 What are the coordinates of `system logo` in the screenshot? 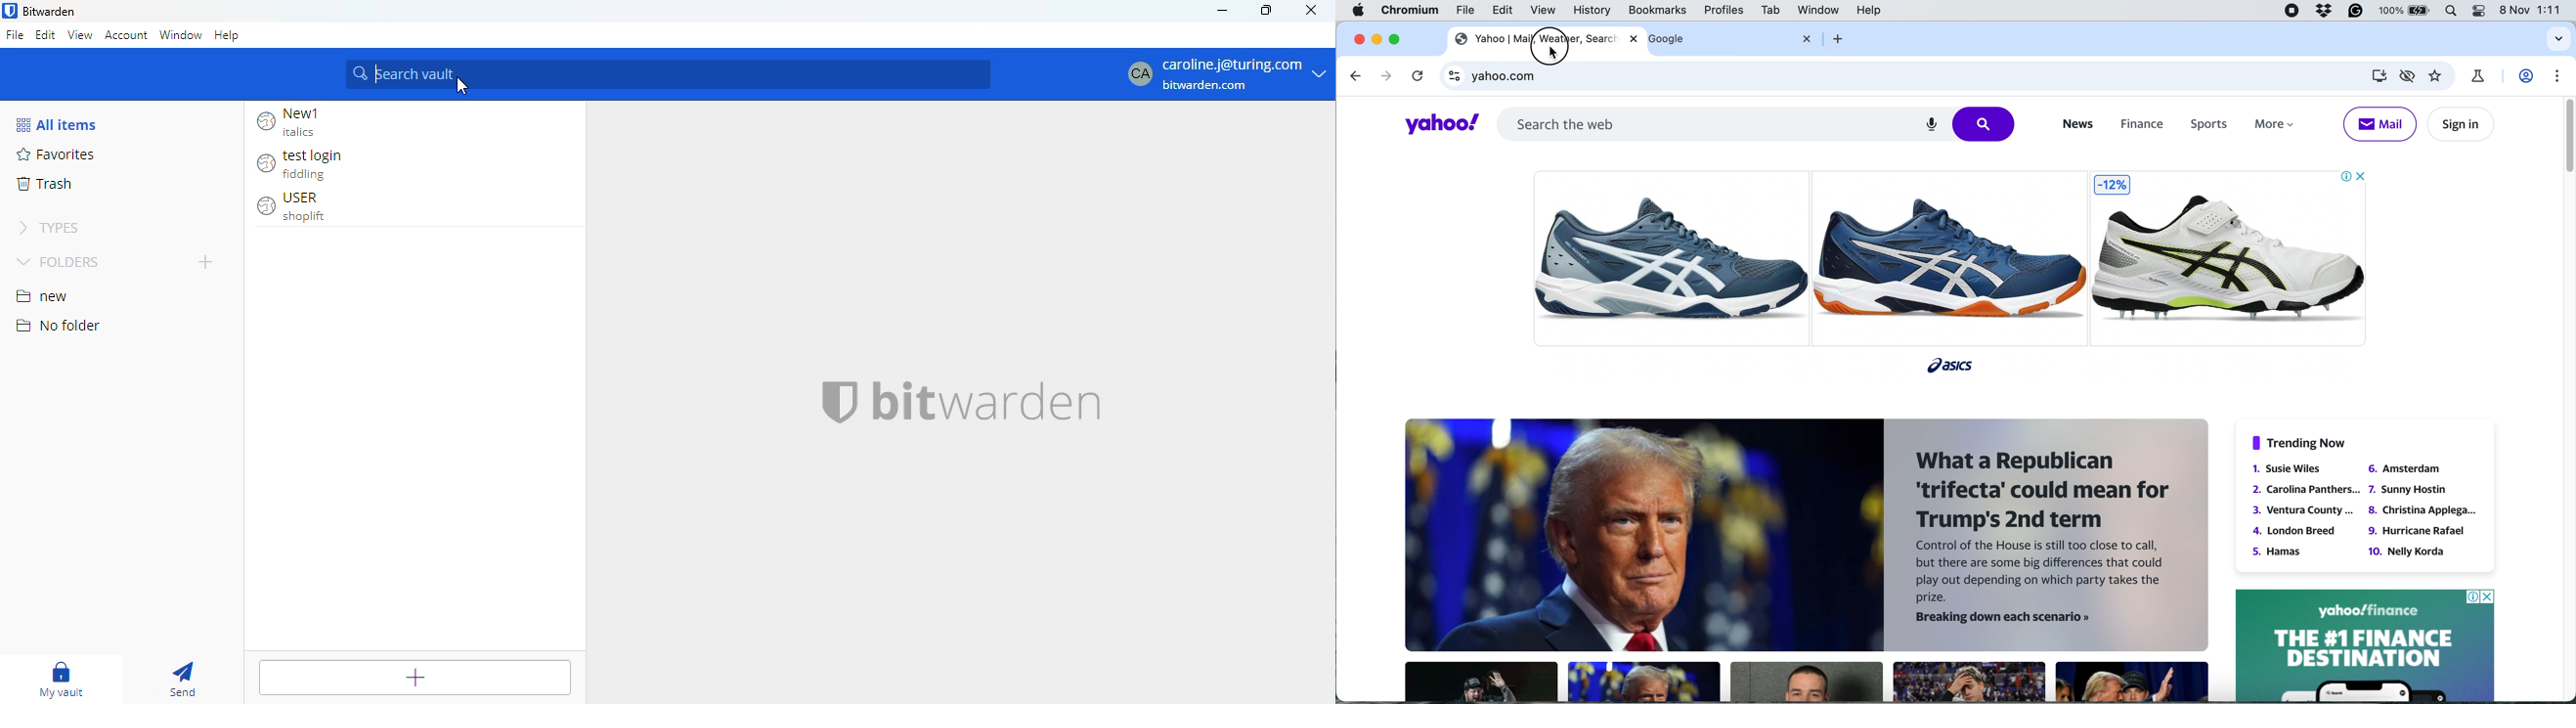 It's located at (1359, 11).